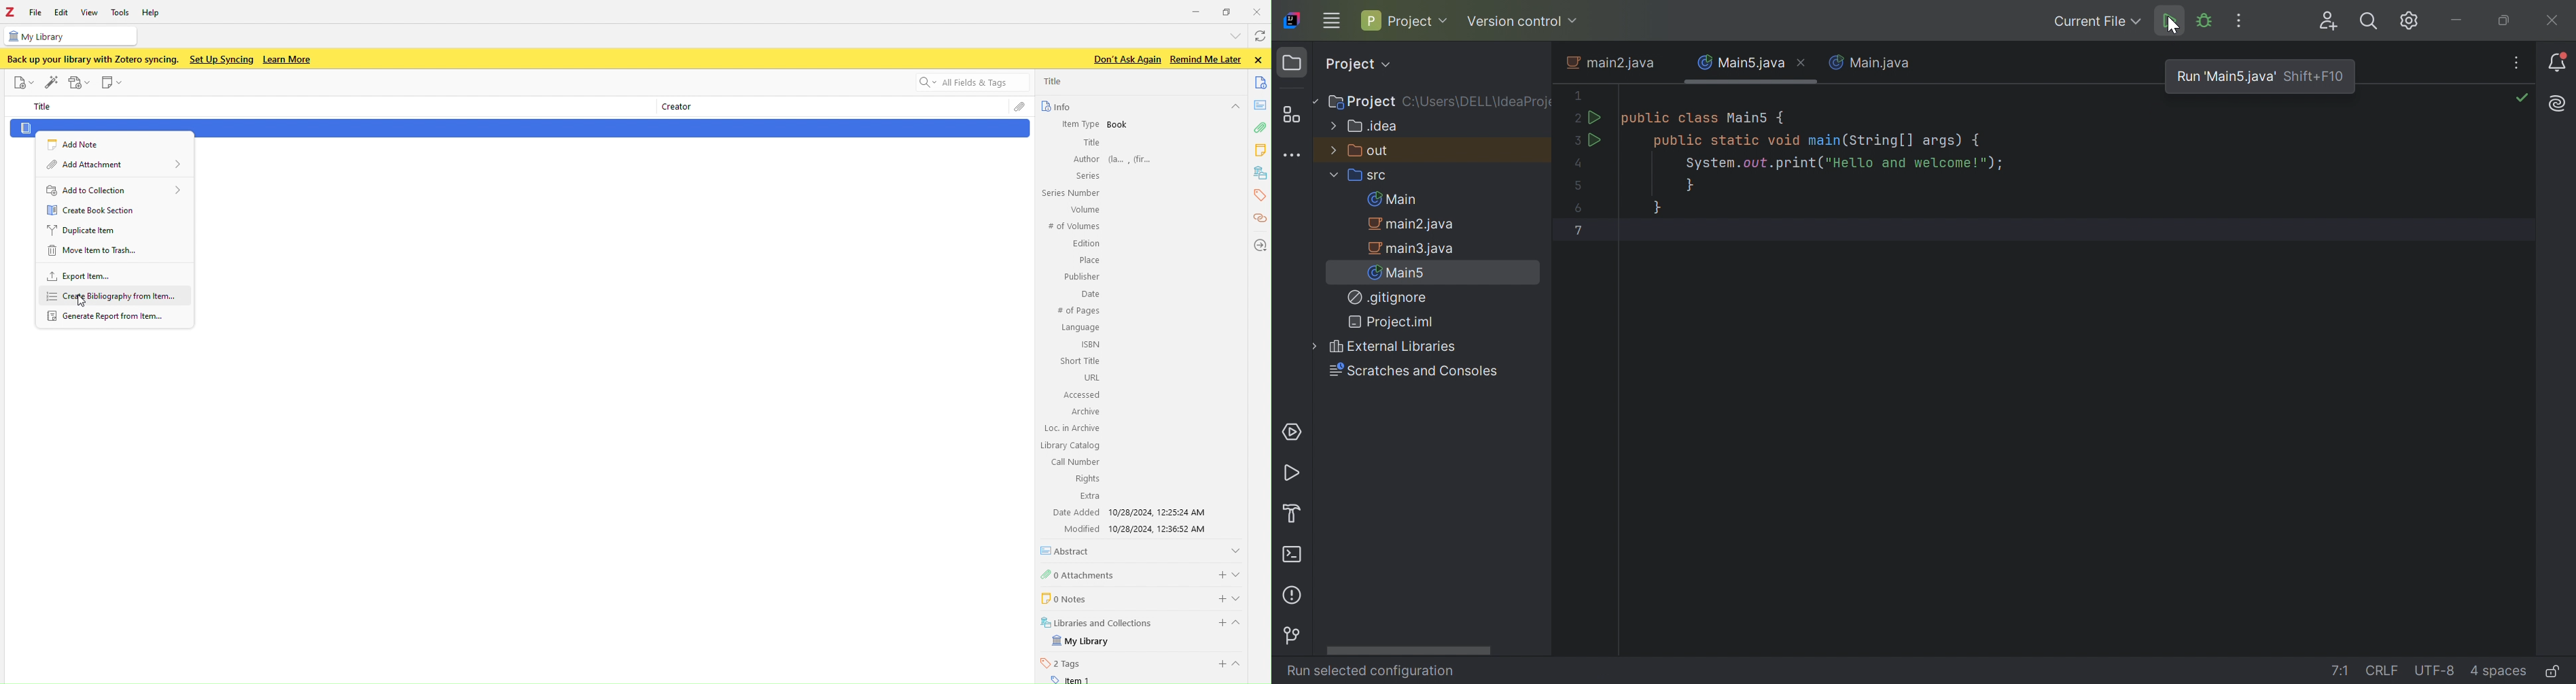  Describe the element at coordinates (111, 251) in the screenshot. I see `move item to trash` at that location.